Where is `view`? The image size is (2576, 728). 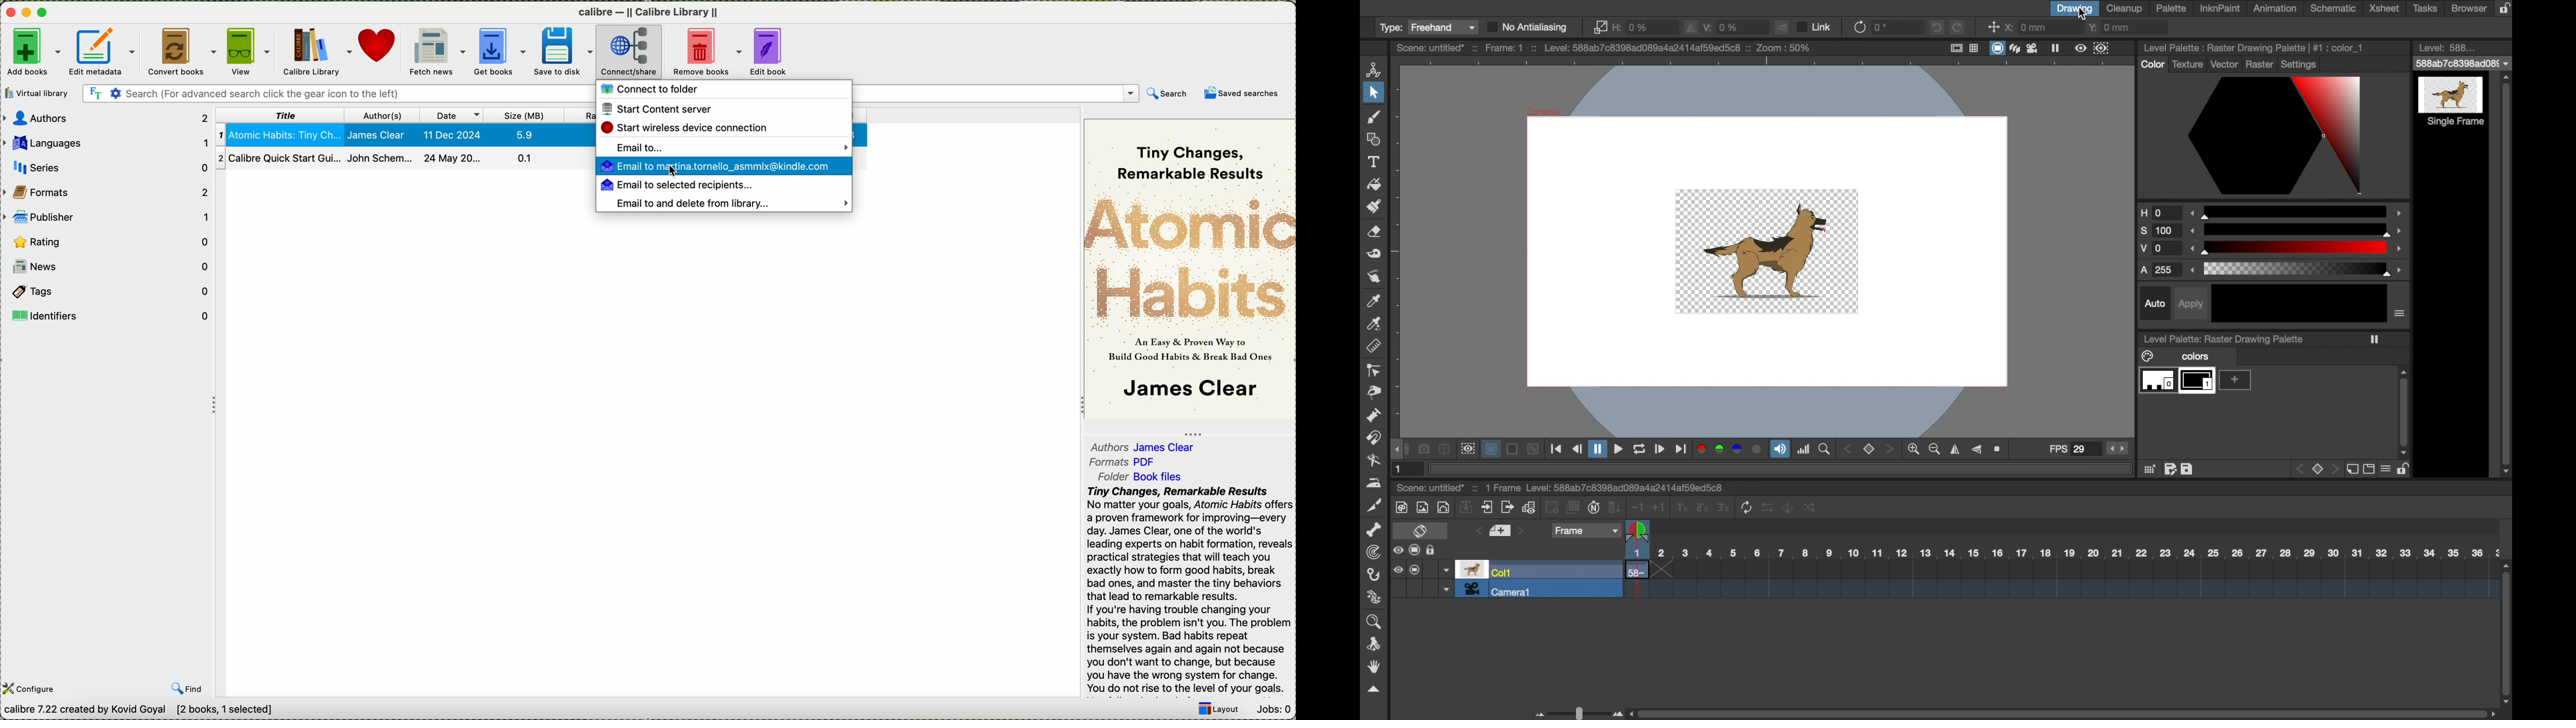 view is located at coordinates (251, 51).